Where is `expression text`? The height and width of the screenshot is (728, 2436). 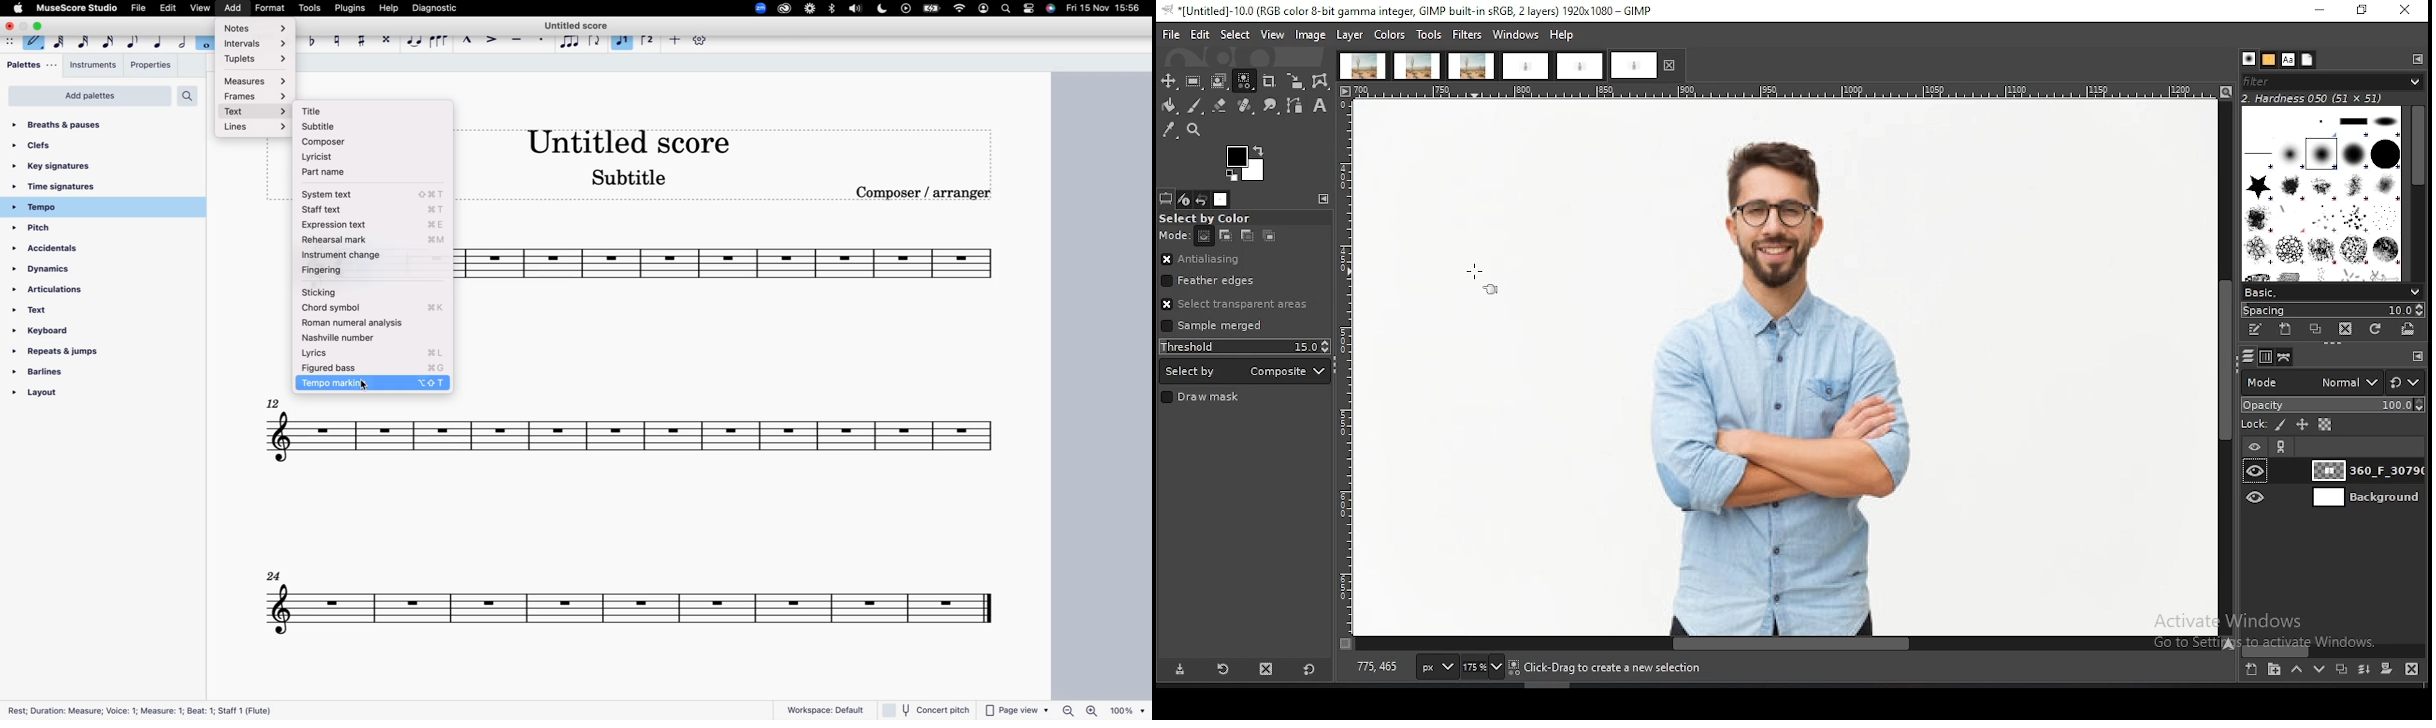 expression text is located at coordinates (376, 224).